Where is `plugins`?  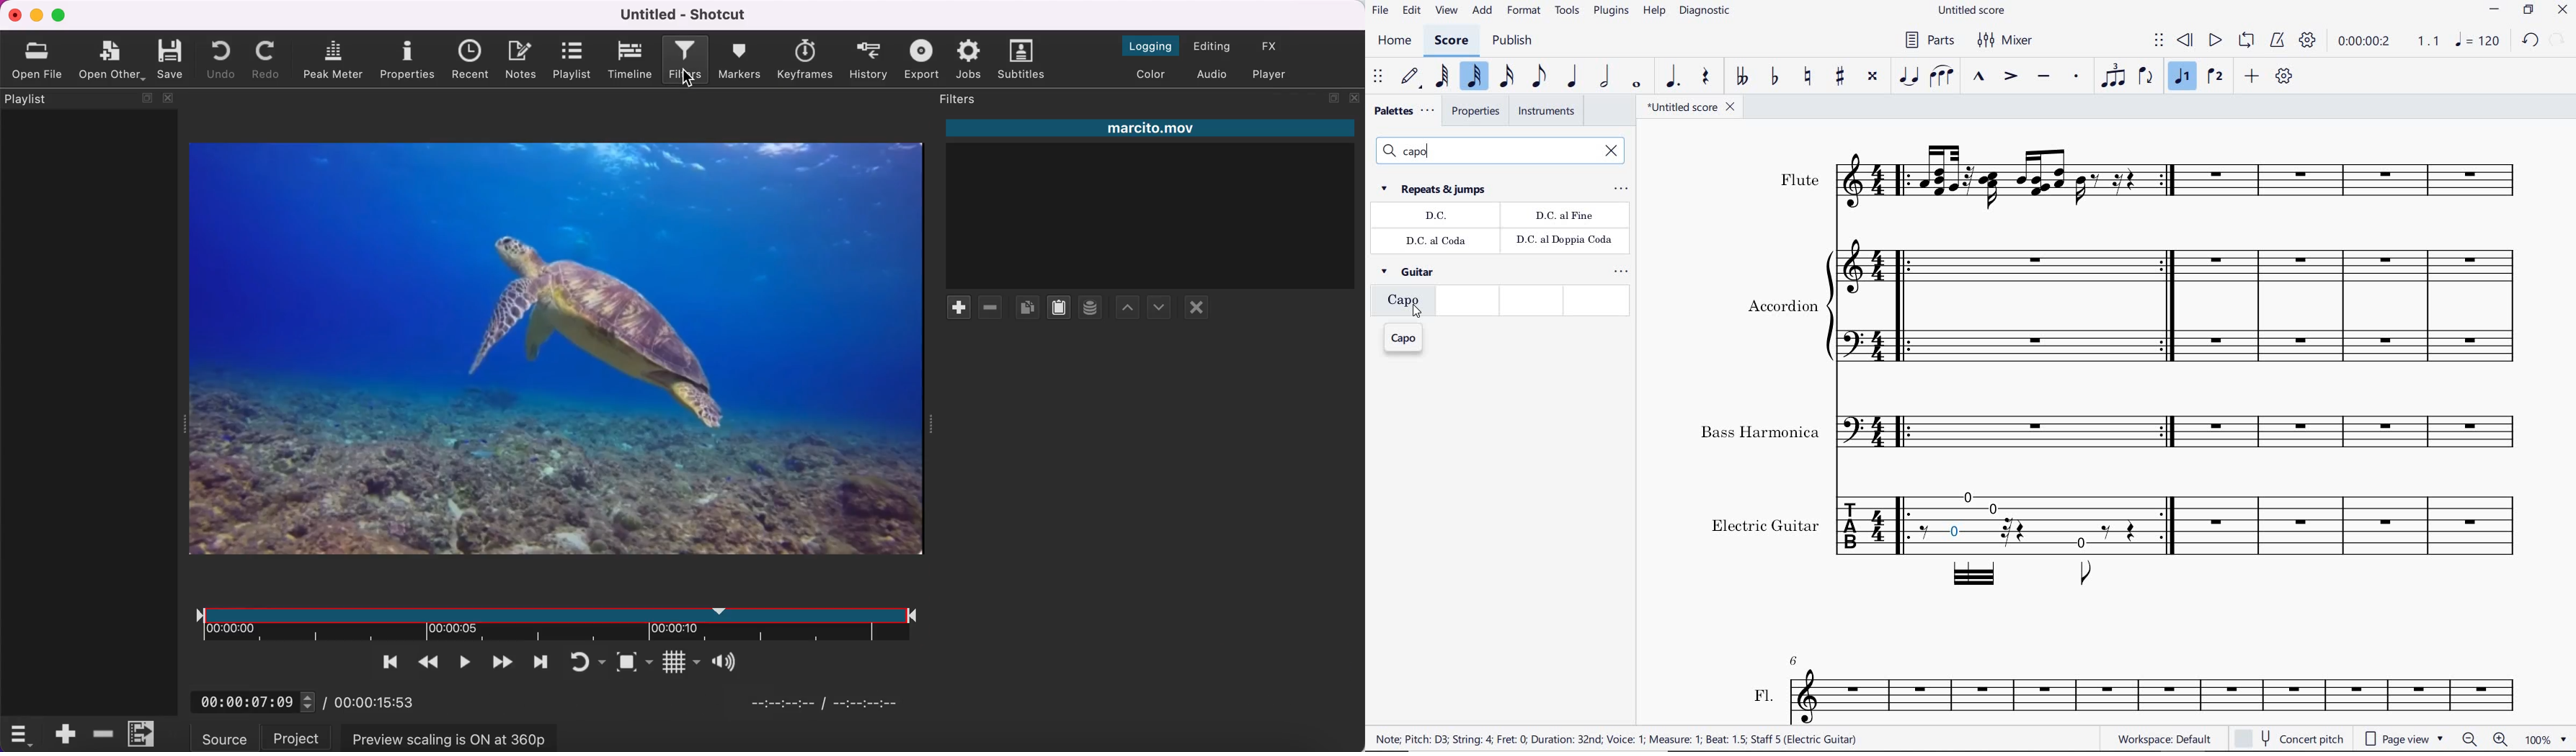 plugins is located at coordinates (1609, 12).